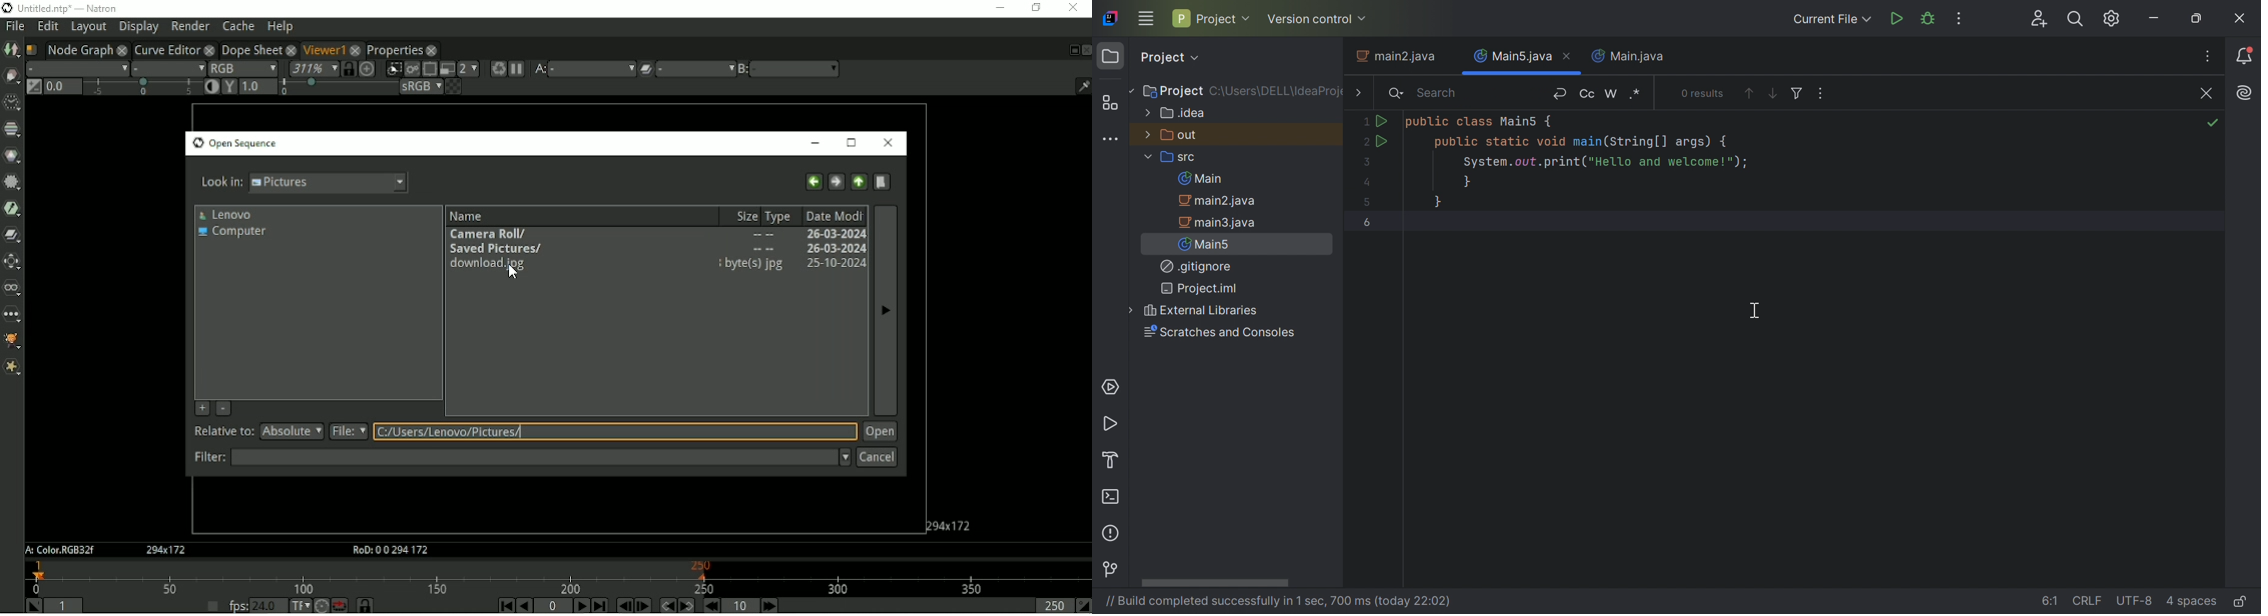  I want to click on Search Everywhere, so click(2075, 19).